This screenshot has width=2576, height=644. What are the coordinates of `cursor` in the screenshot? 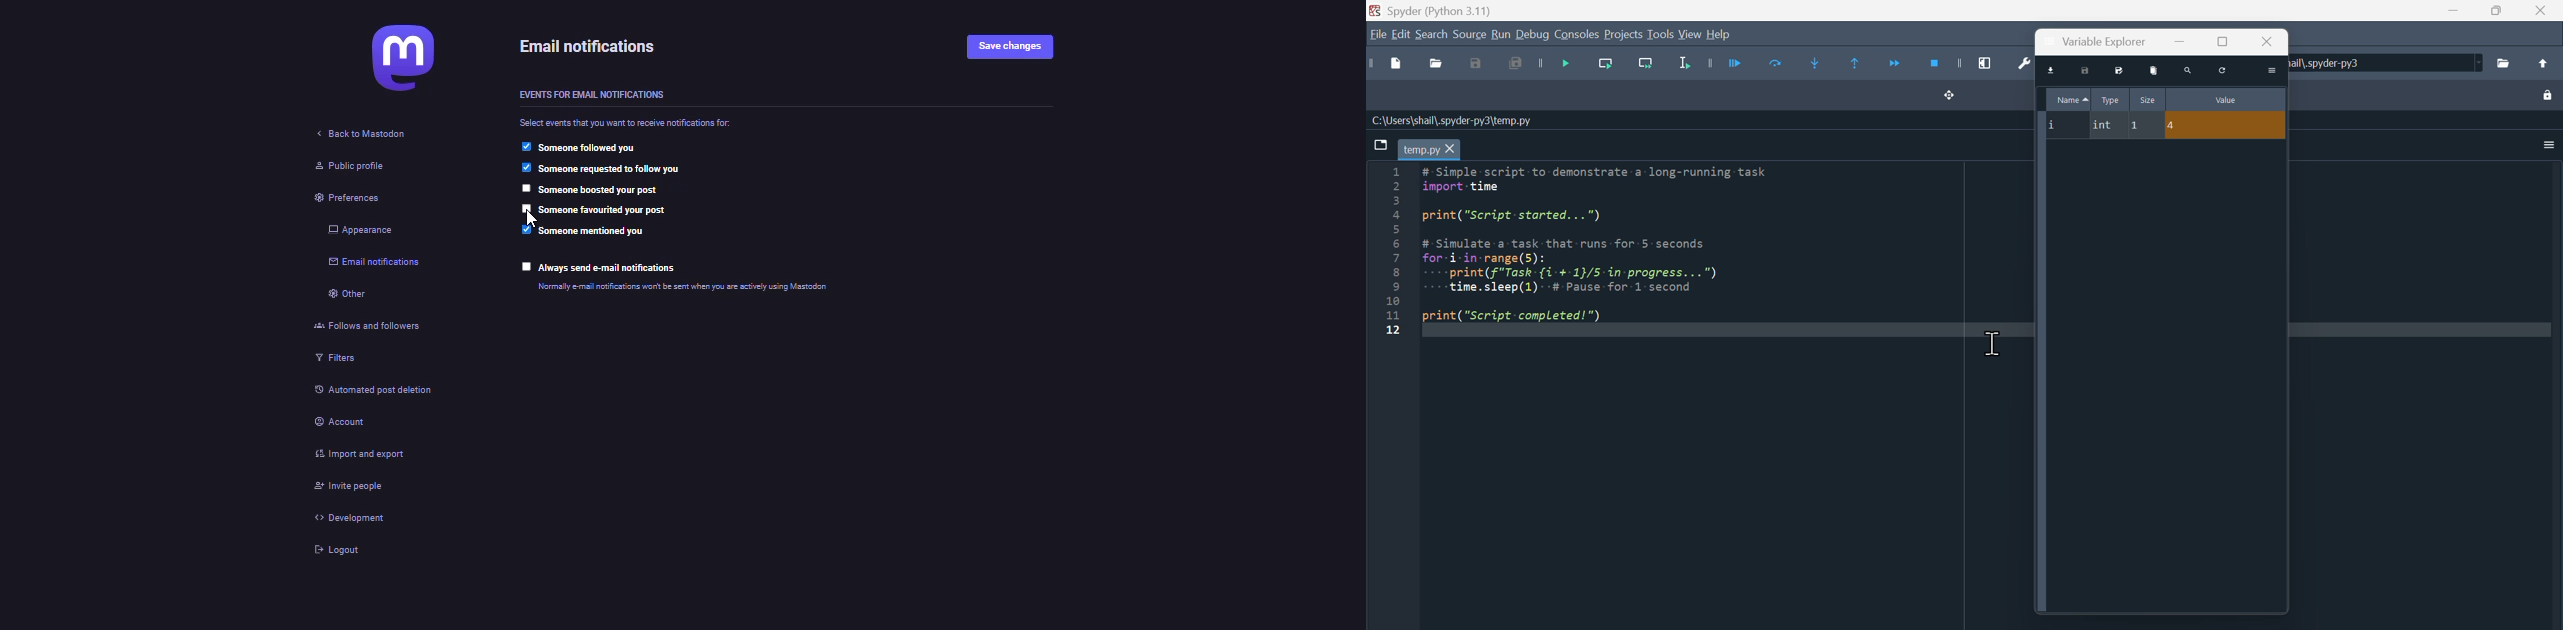 It's located at (531, 220).